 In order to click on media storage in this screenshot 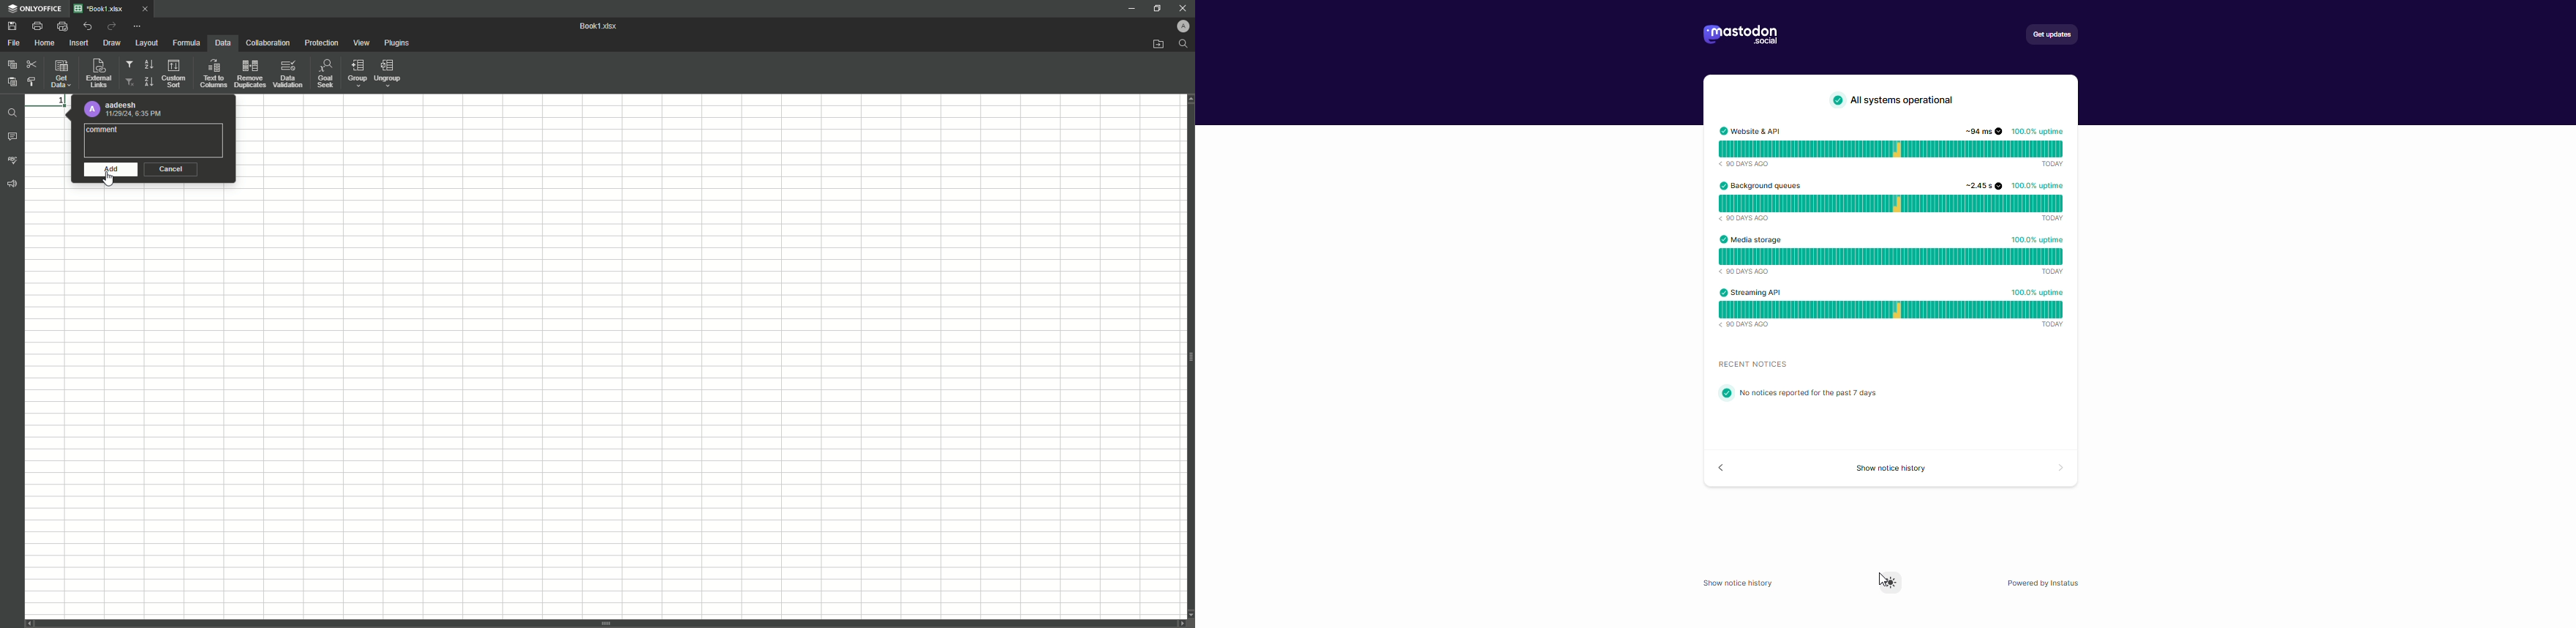, I will do `click(1890, 256)`.